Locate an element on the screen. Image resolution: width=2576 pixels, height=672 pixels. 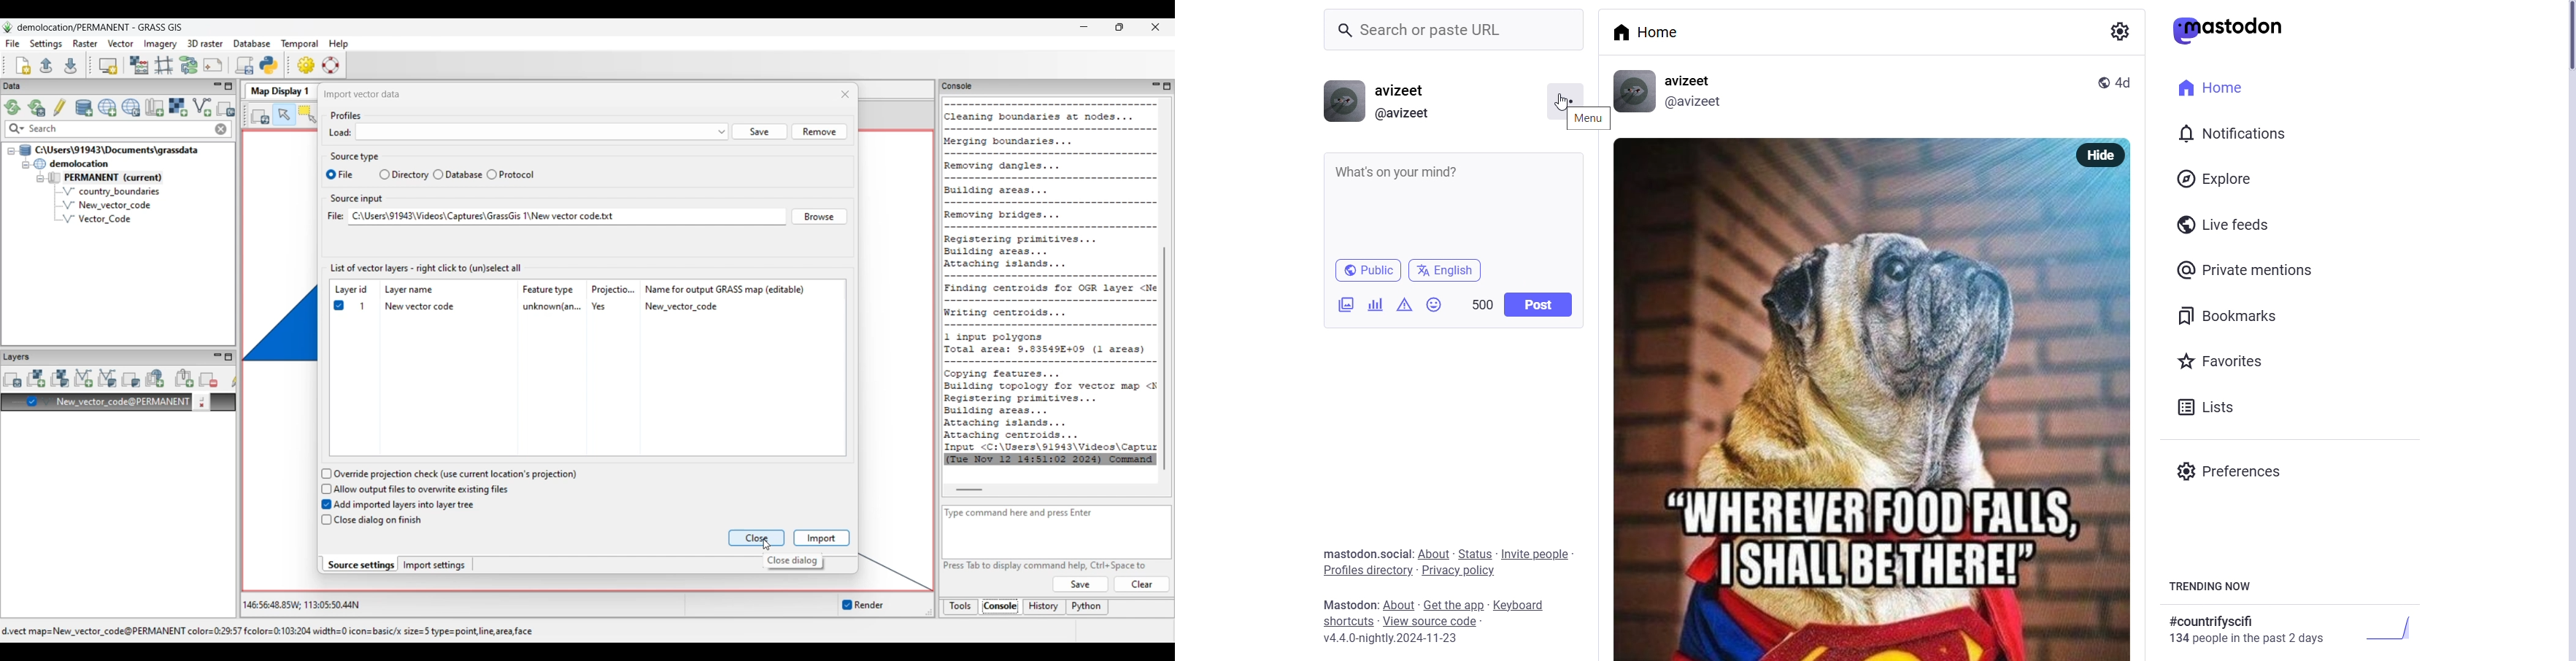
shortcut is located at coordinates (1346, 623).